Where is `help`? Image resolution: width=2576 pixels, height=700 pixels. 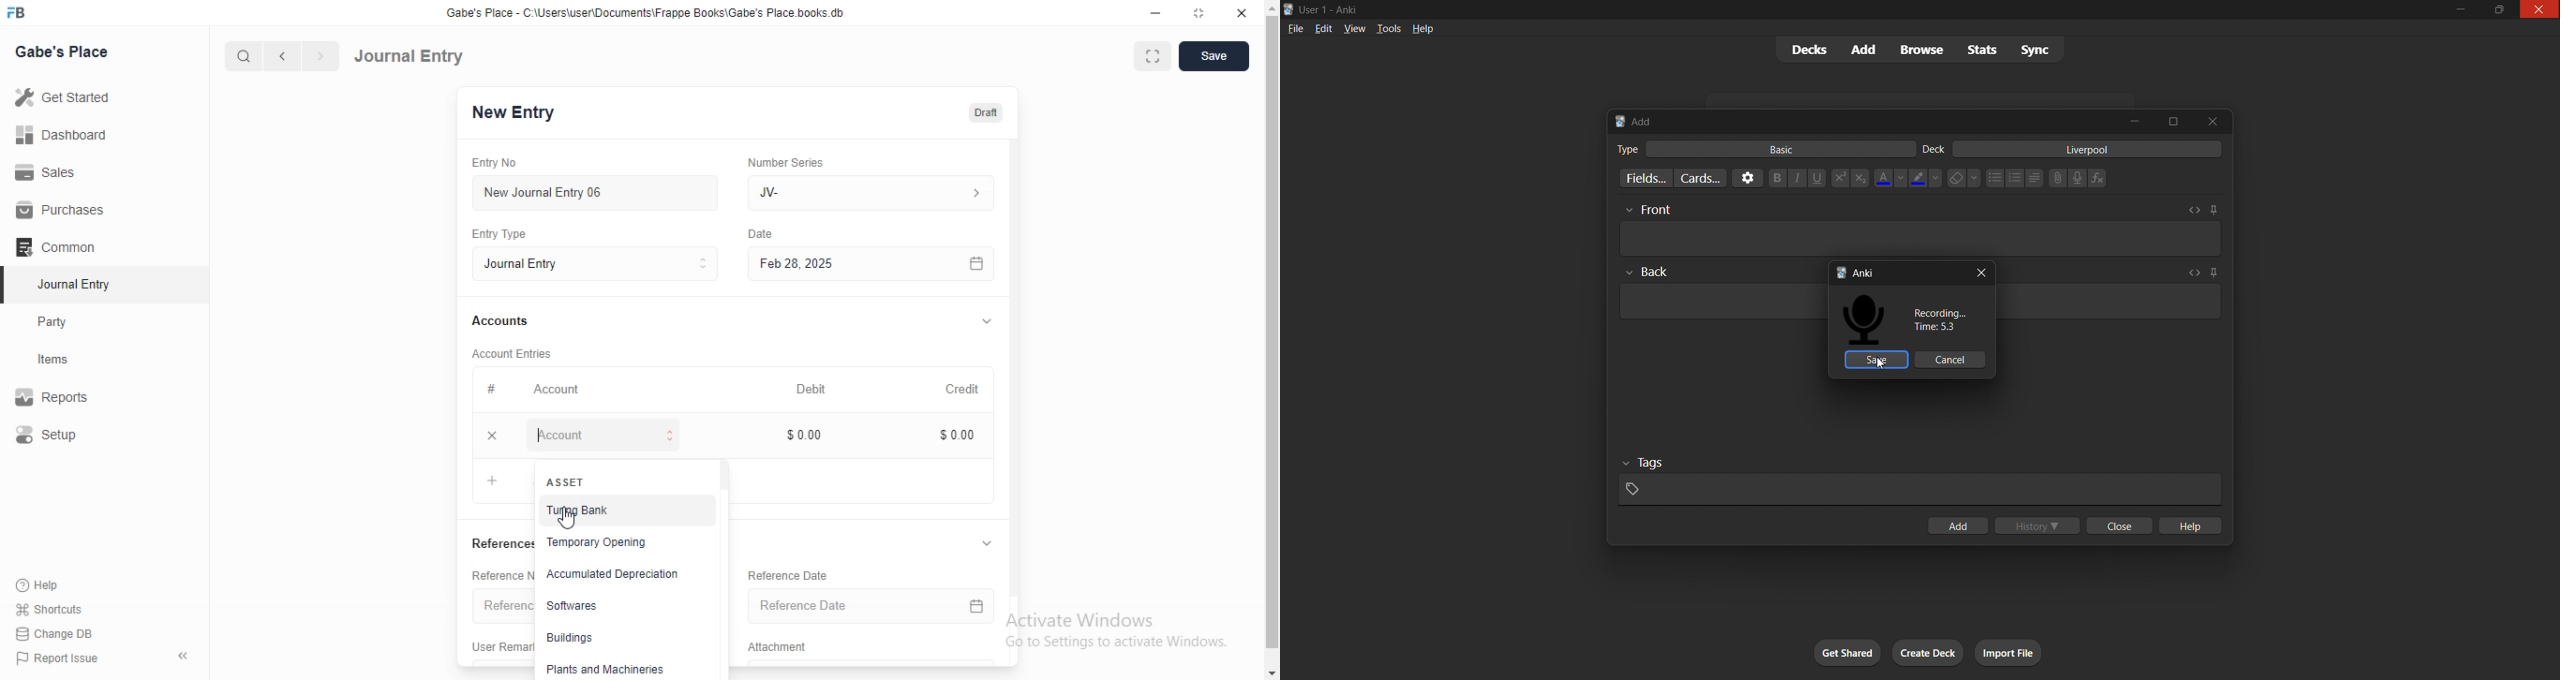
help is located at coordinates (1421, 27).